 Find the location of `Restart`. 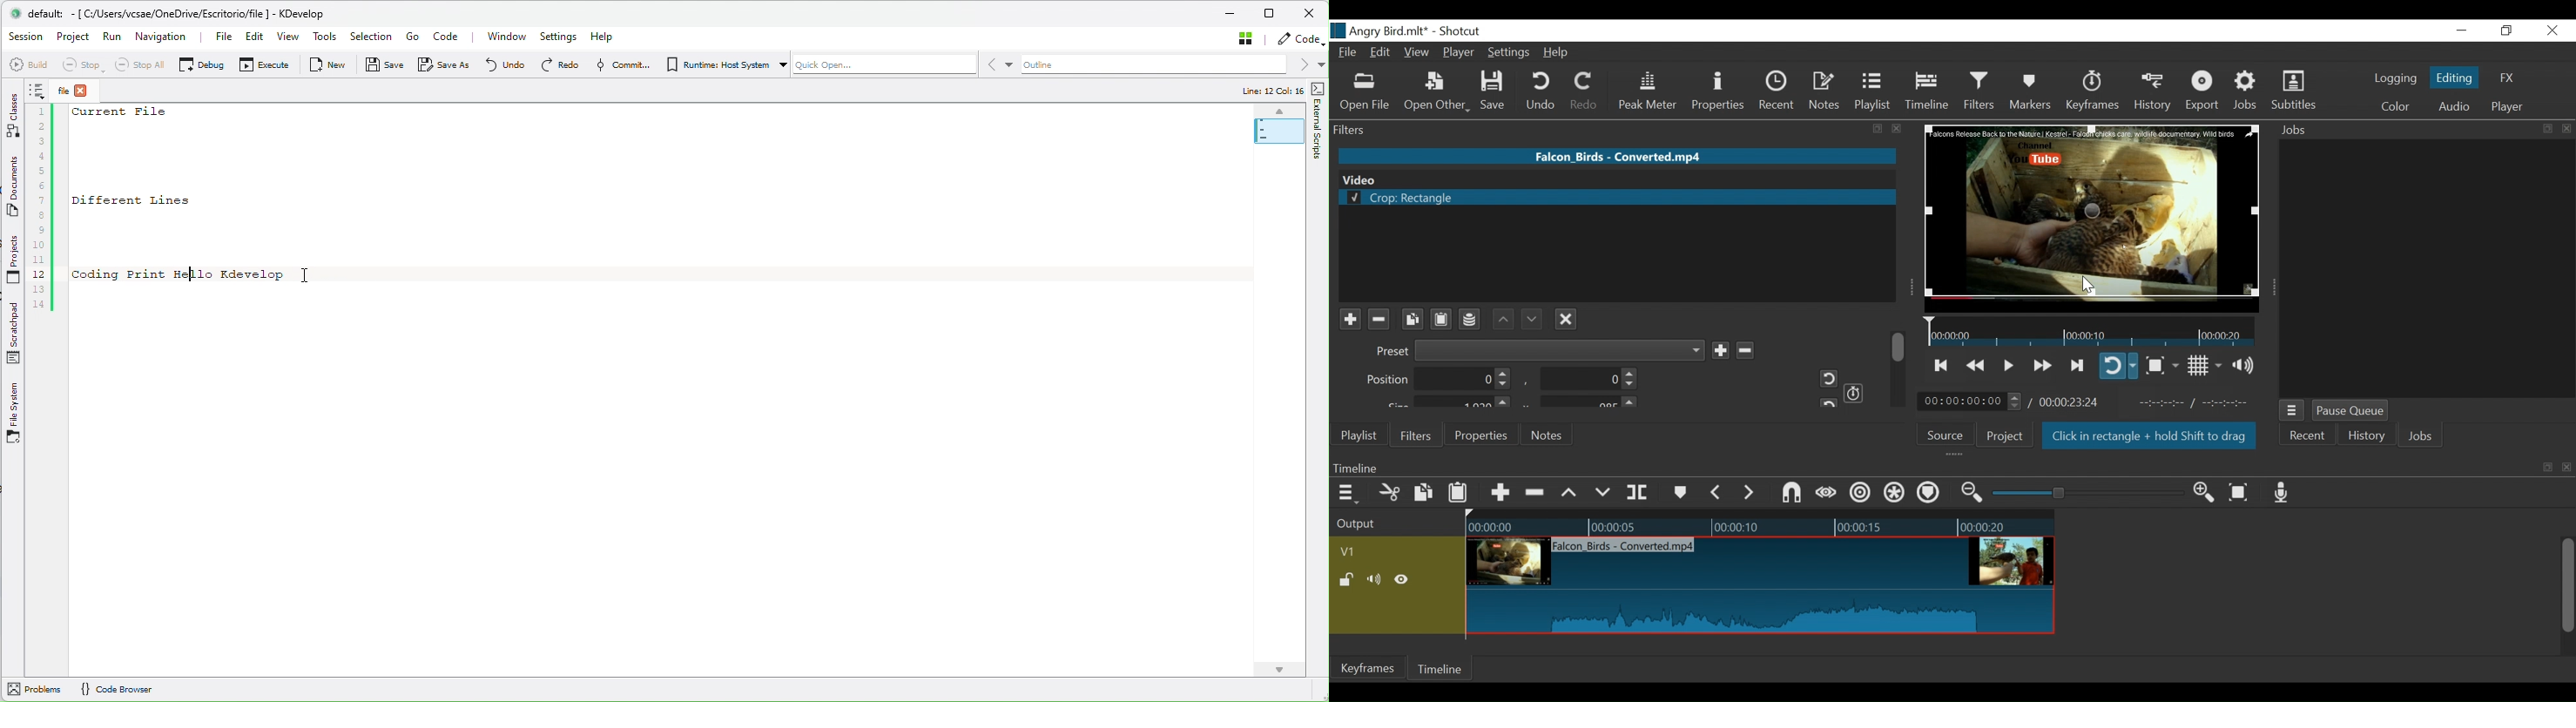

Restart is located at coordinates (1824, 378).